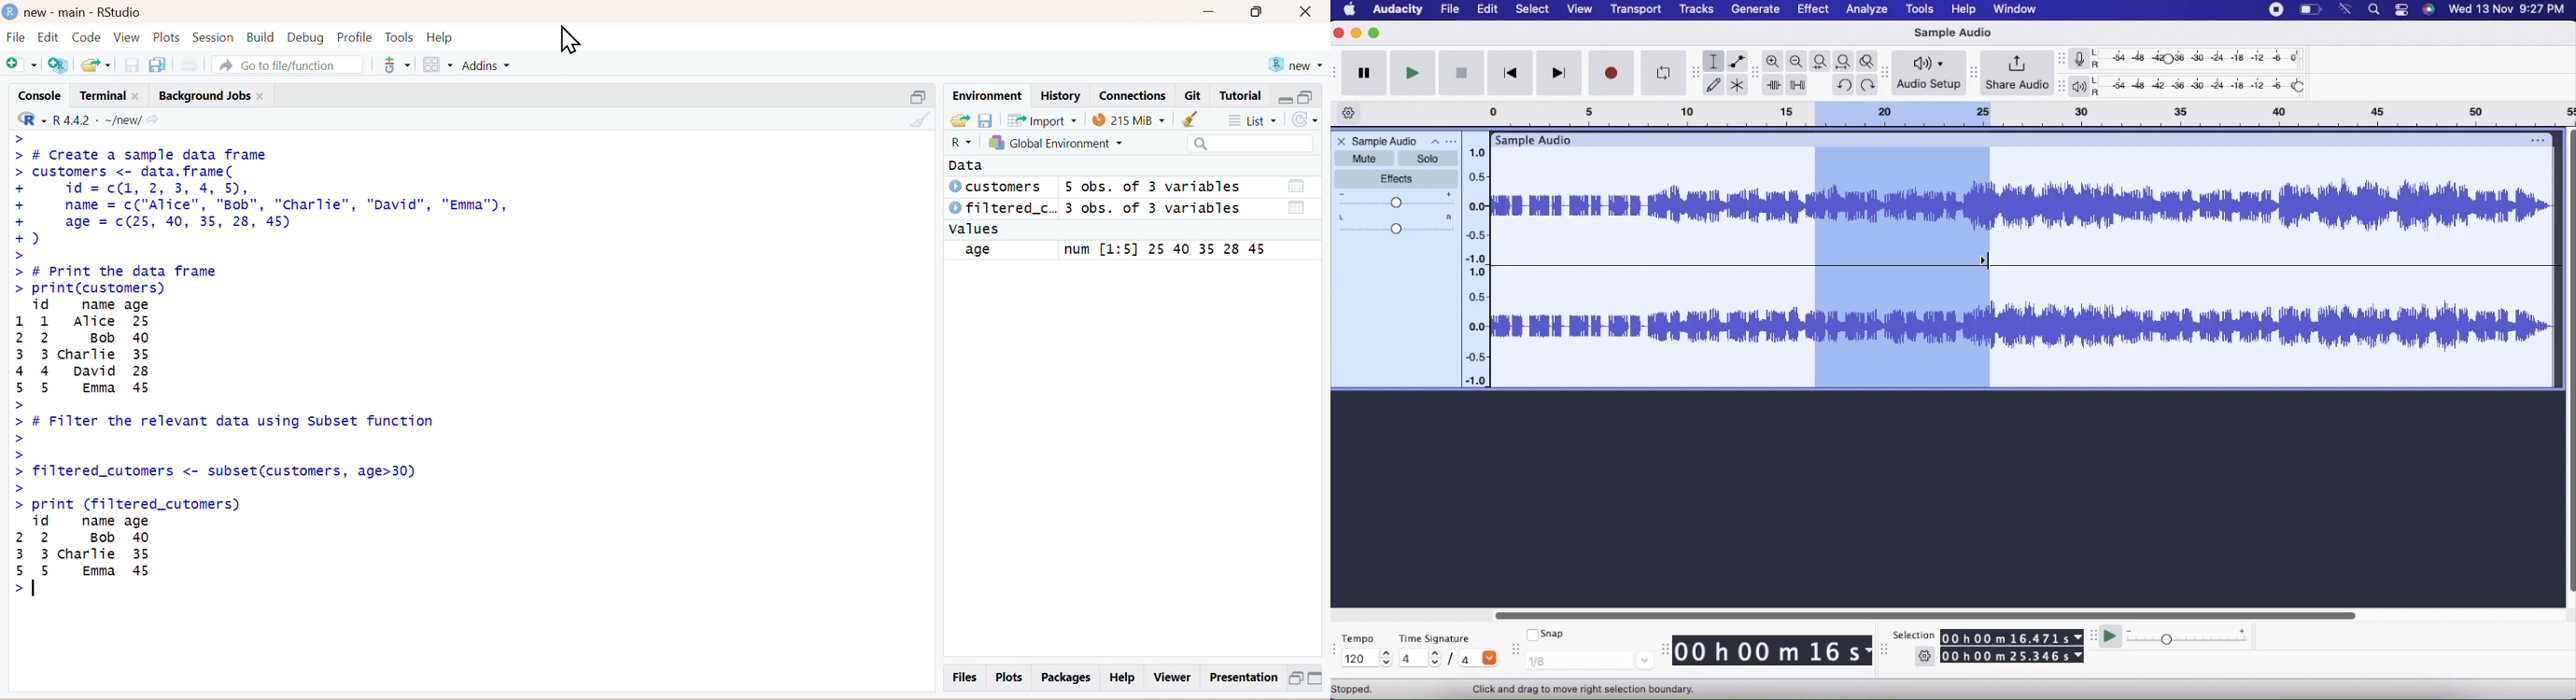 The width and height of the screenshot is (2576, 700). What do you see at coordinates (987, 94) in the screenshot?
I see ` Environment` at bounding box center [987, 94].